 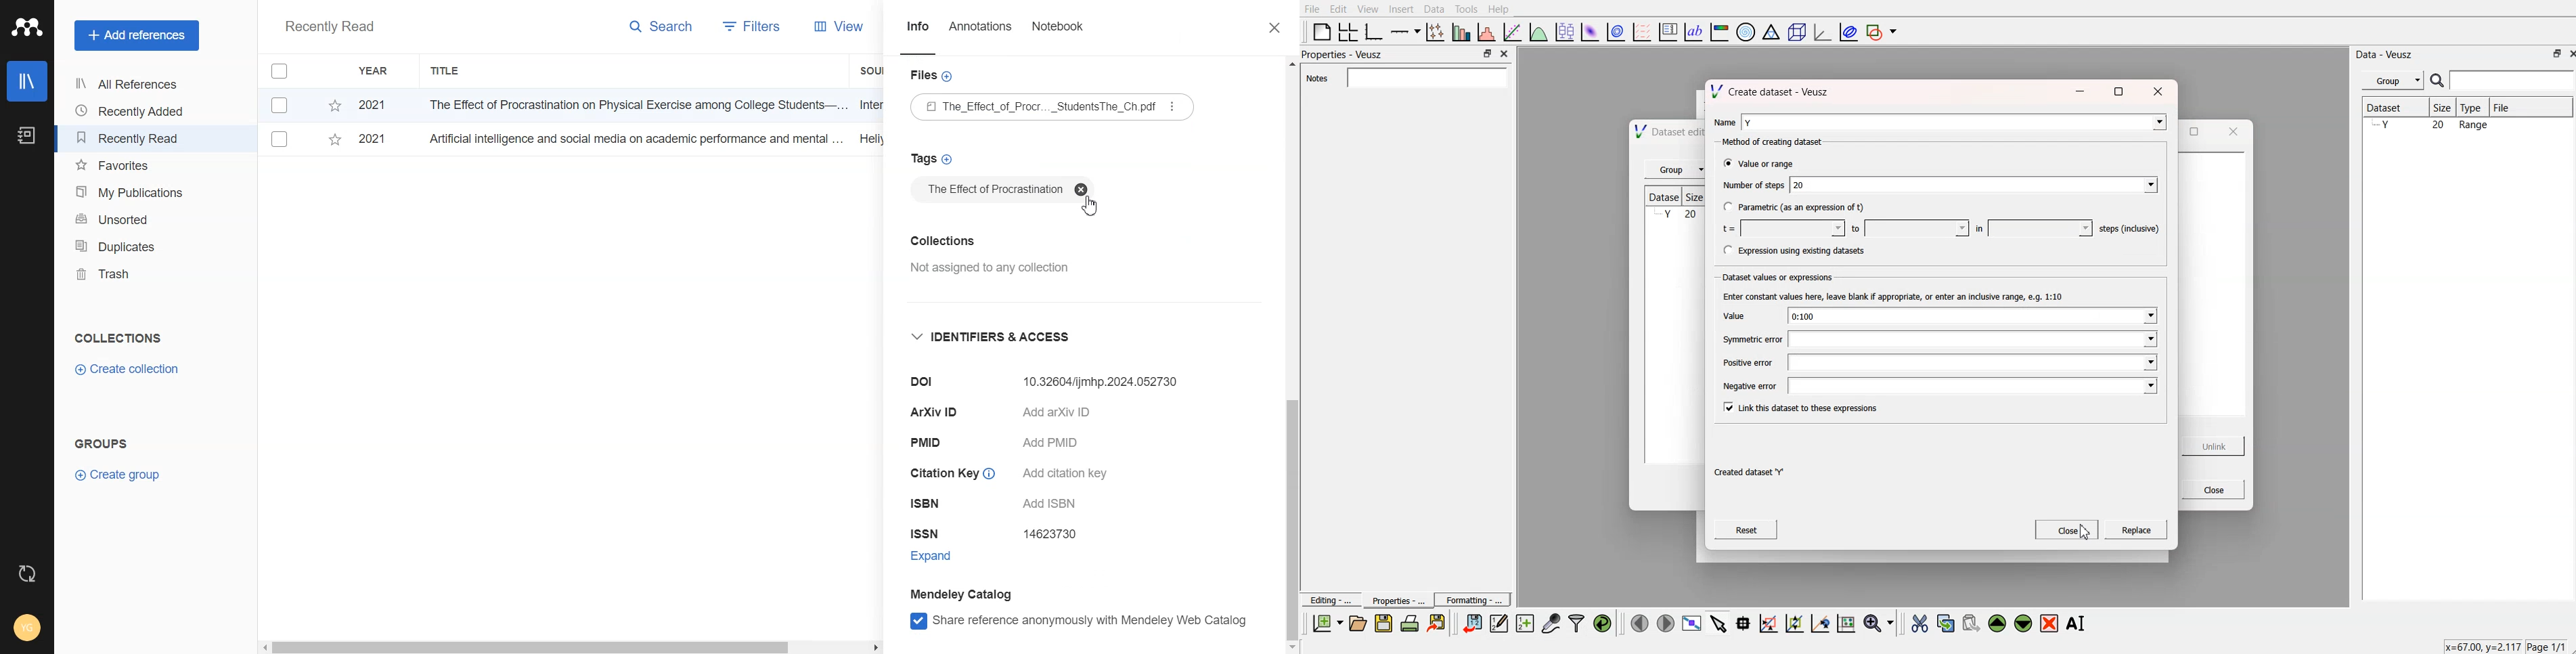 I want to click on Horizontal scroll bar, so click(x=571, y=646).